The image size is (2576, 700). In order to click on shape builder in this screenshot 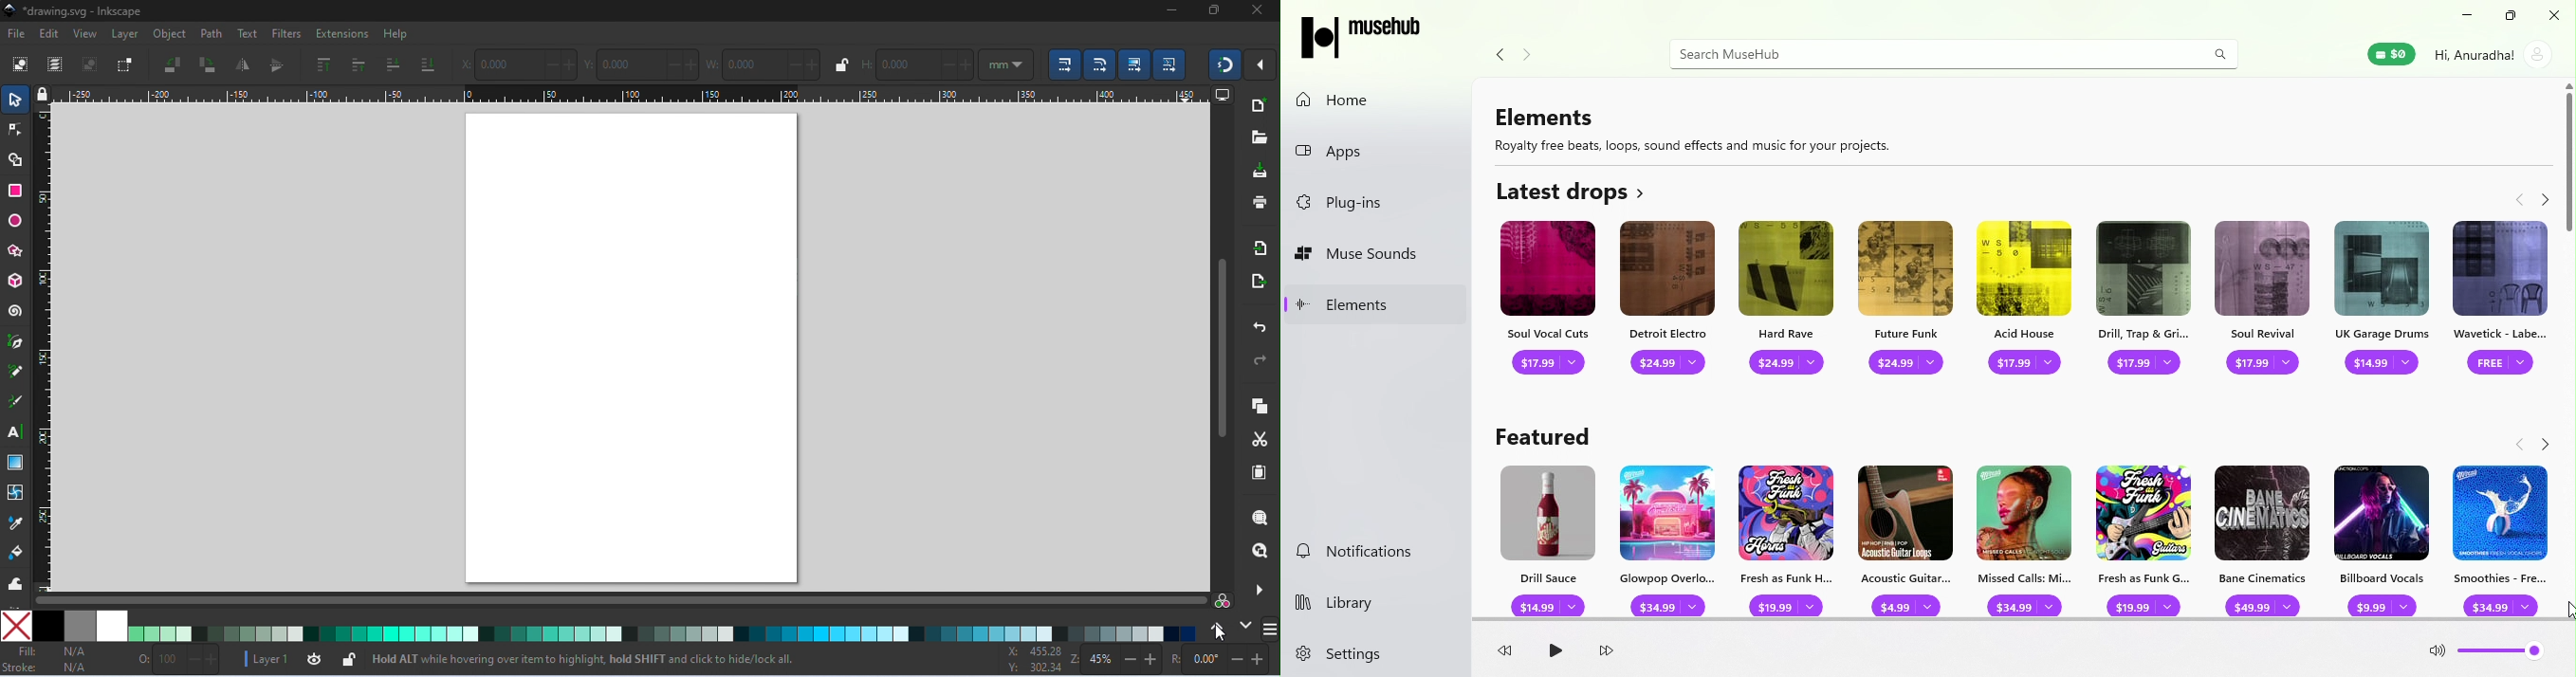, I will do `click(15, 159)`.